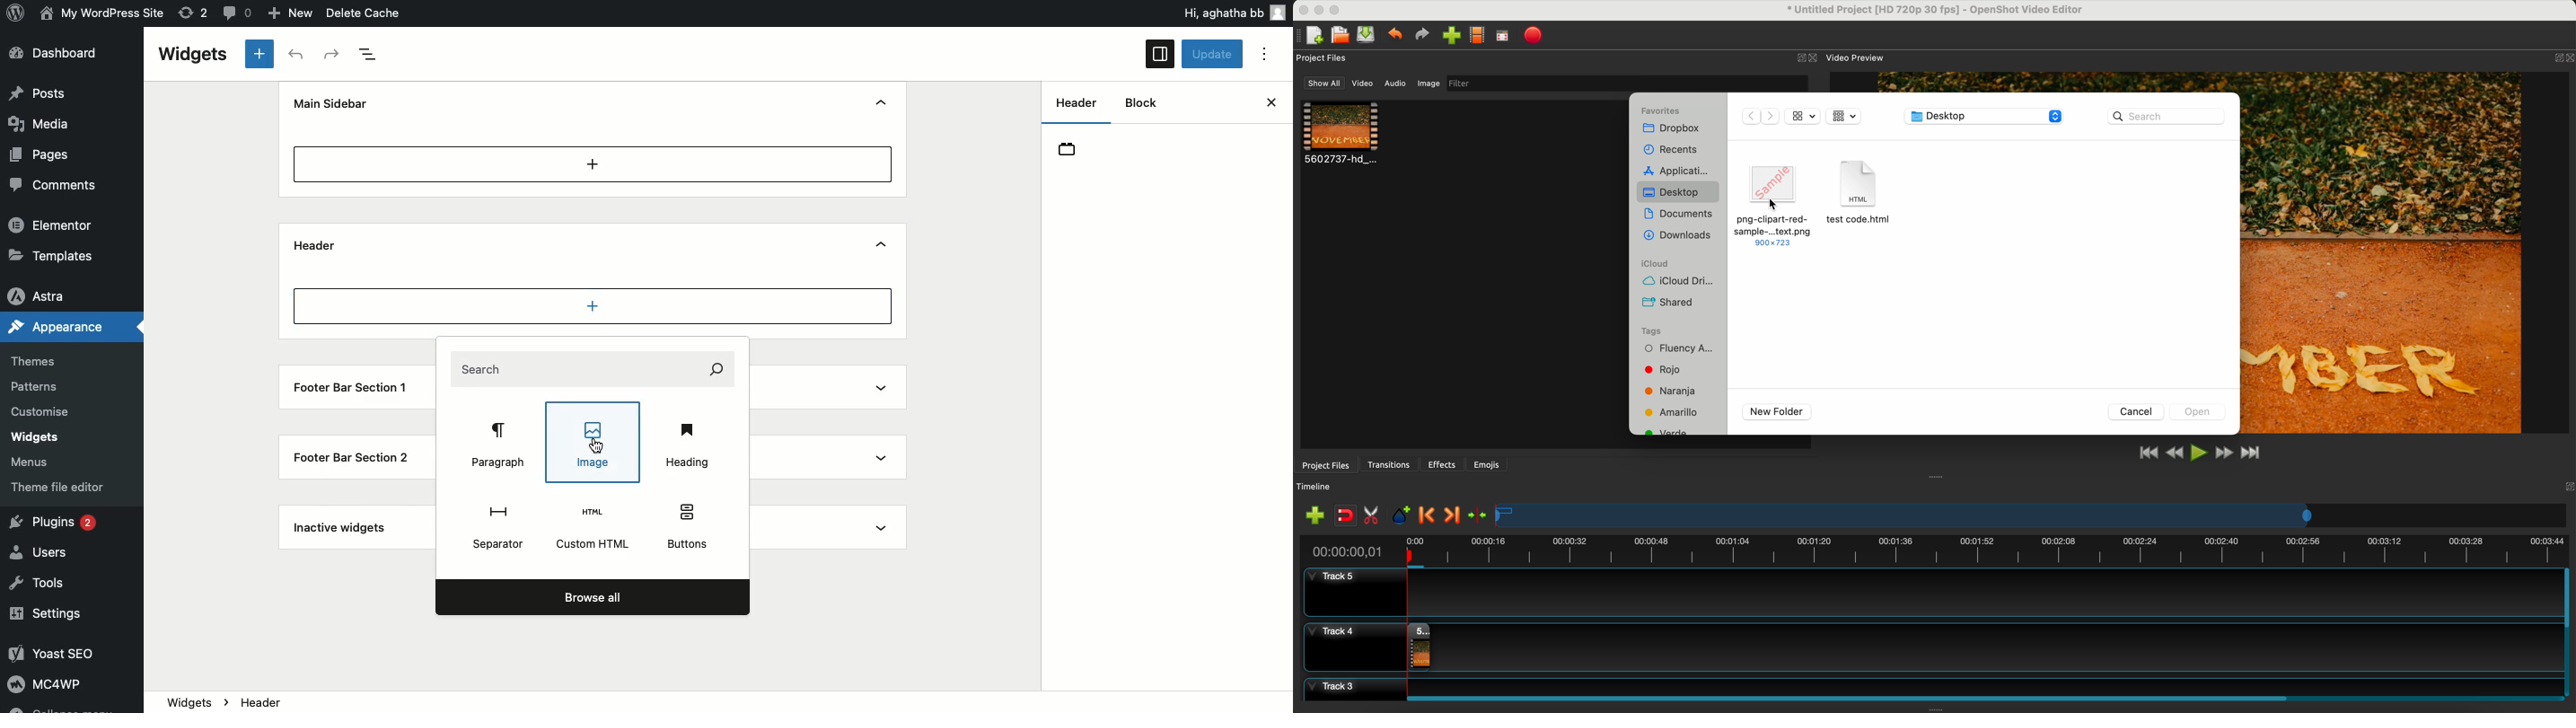  What do you see at coordinates (41, 122) in the screenshot?
I see `Media` at bounding box center [41, 122].